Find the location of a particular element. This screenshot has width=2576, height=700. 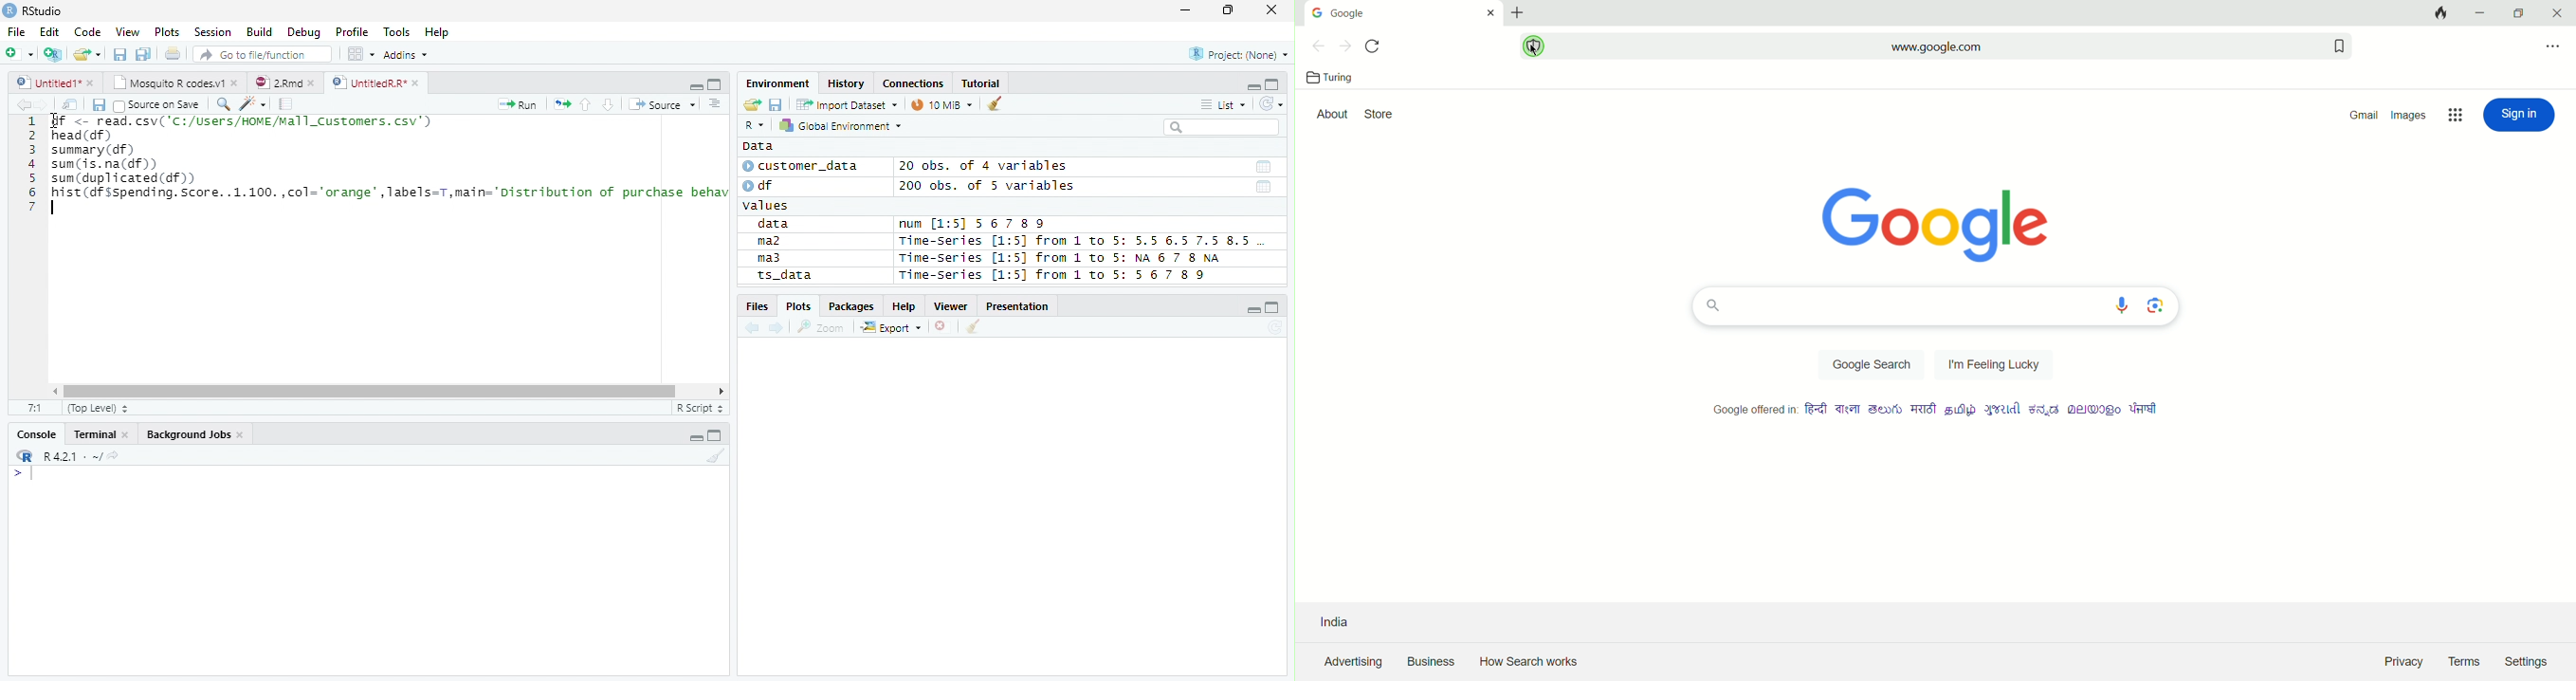

ma2 is located at coordinates (774, 243).